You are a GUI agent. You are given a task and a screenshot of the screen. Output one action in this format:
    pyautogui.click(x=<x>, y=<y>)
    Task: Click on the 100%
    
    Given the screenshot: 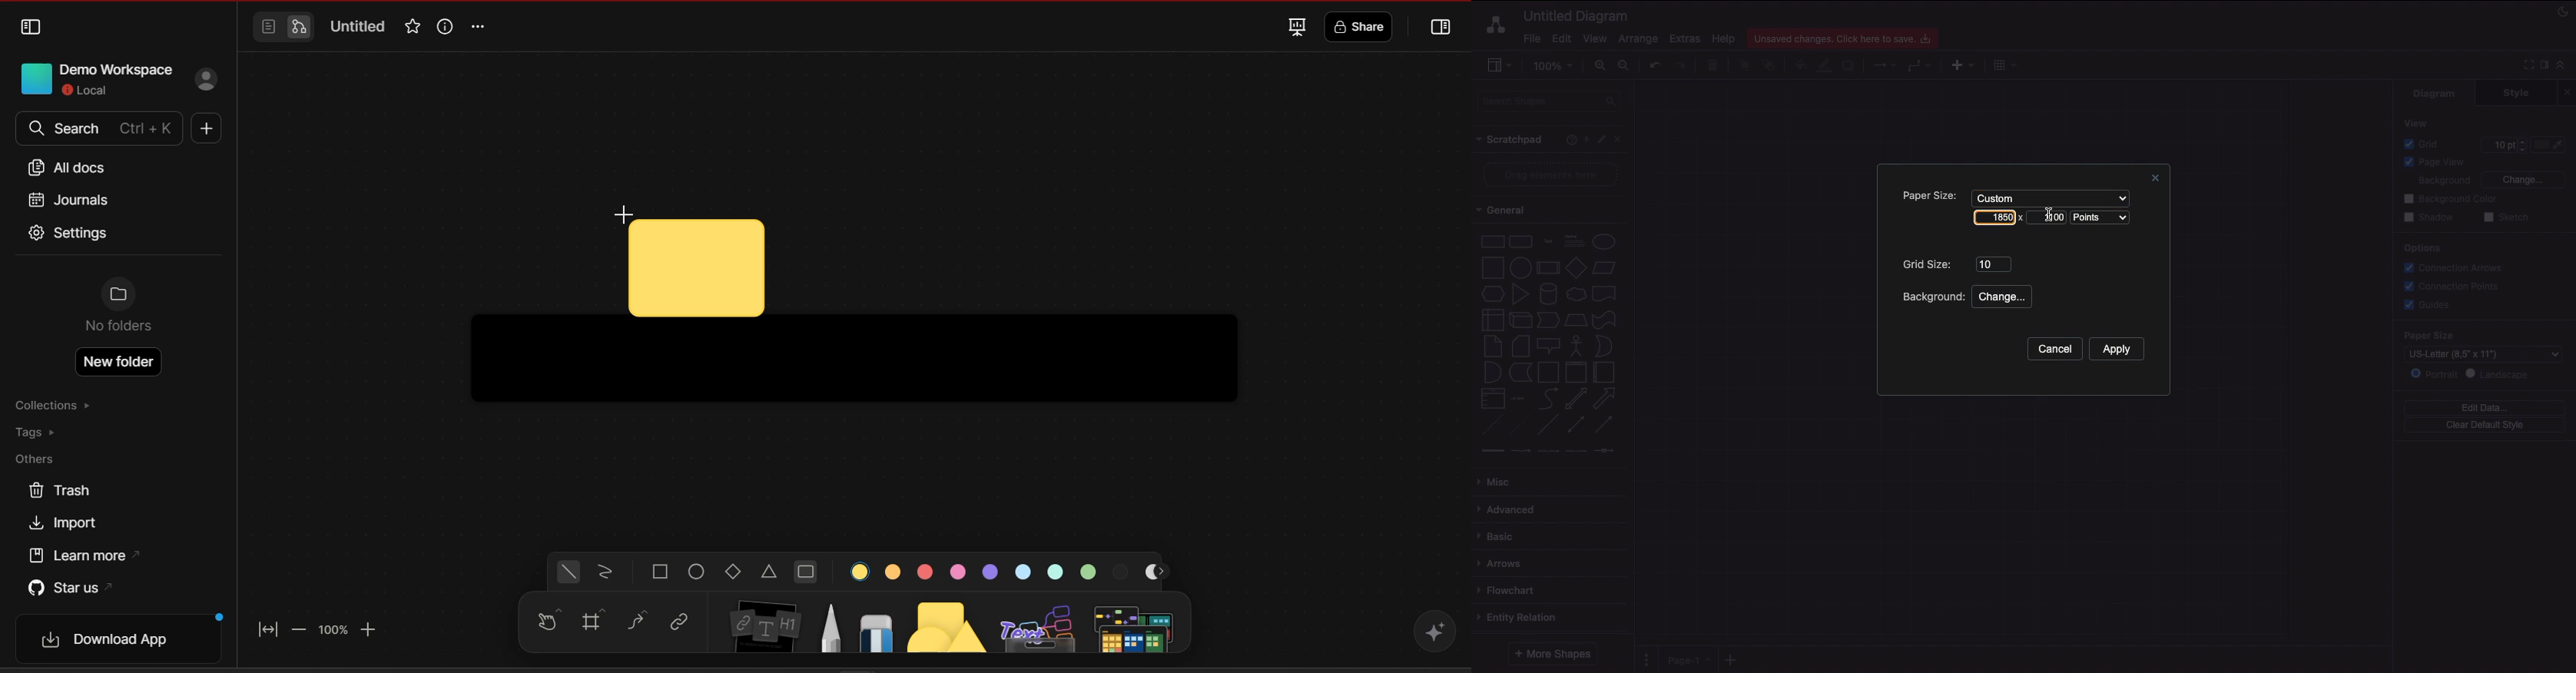 What is the action you would take?
    pyautogui.click(x=1555, y=66)
    